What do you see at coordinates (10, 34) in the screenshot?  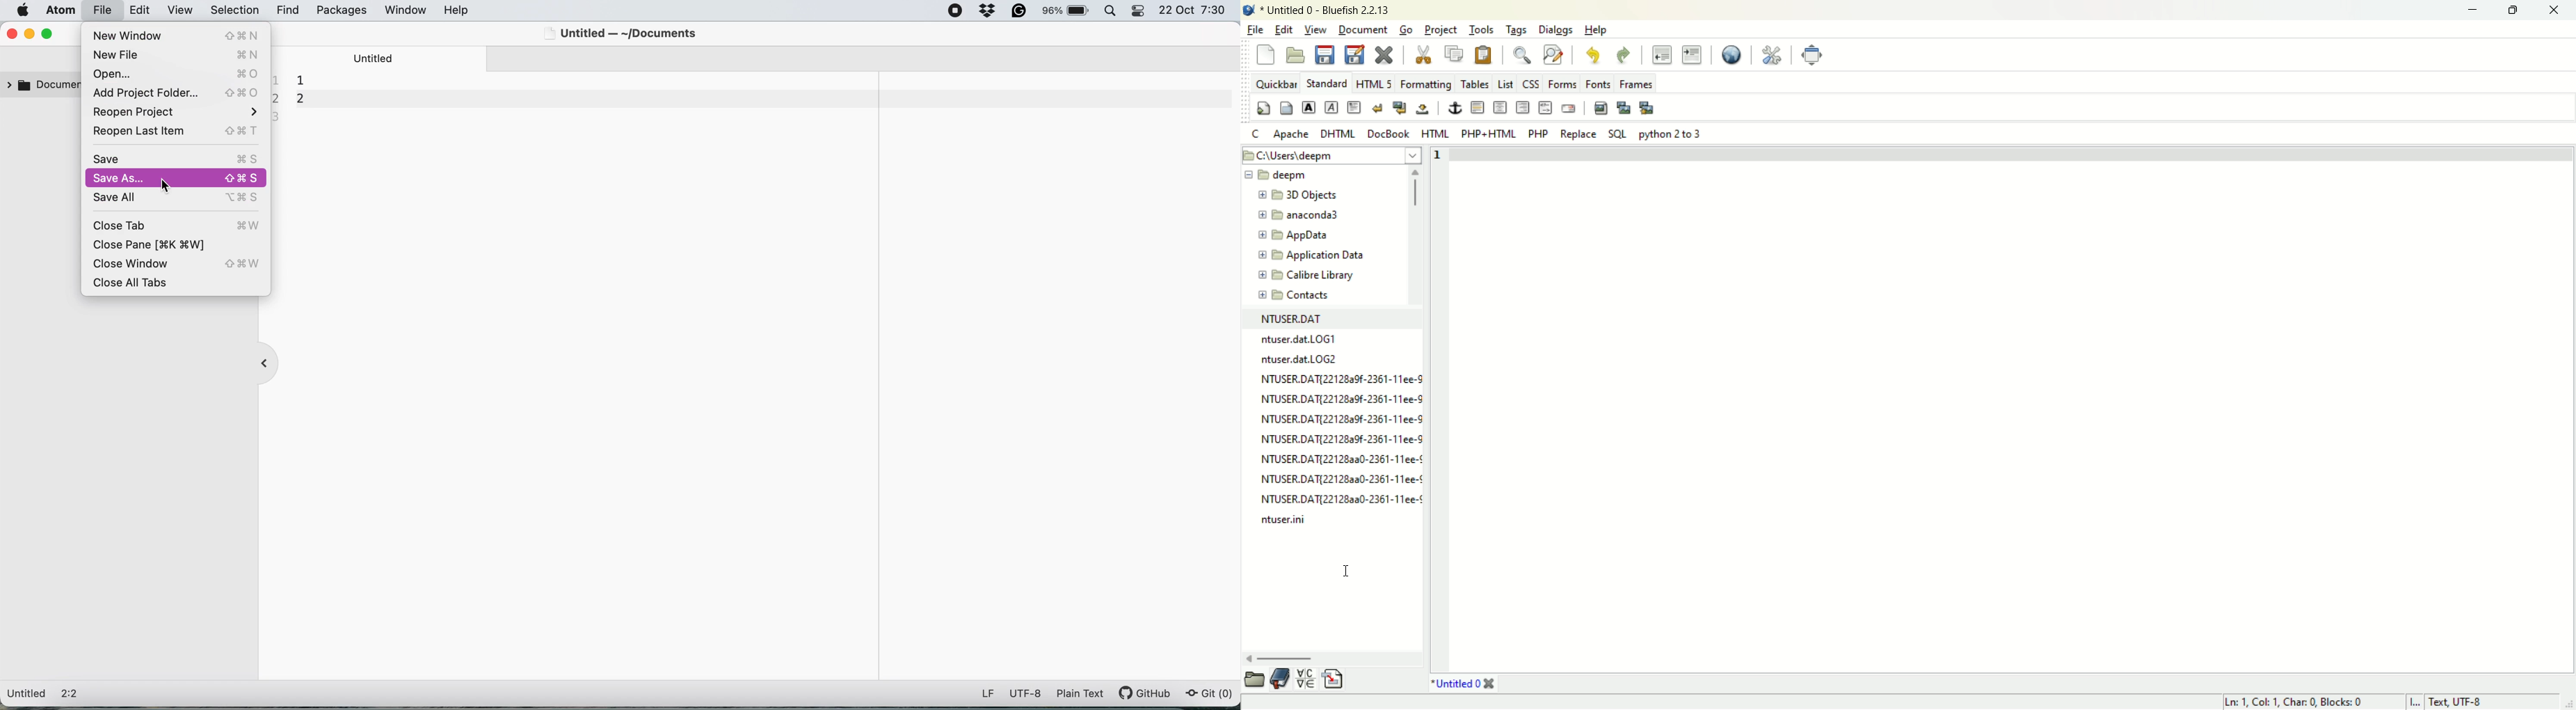 I see `close` at bounding box center [10, 34].